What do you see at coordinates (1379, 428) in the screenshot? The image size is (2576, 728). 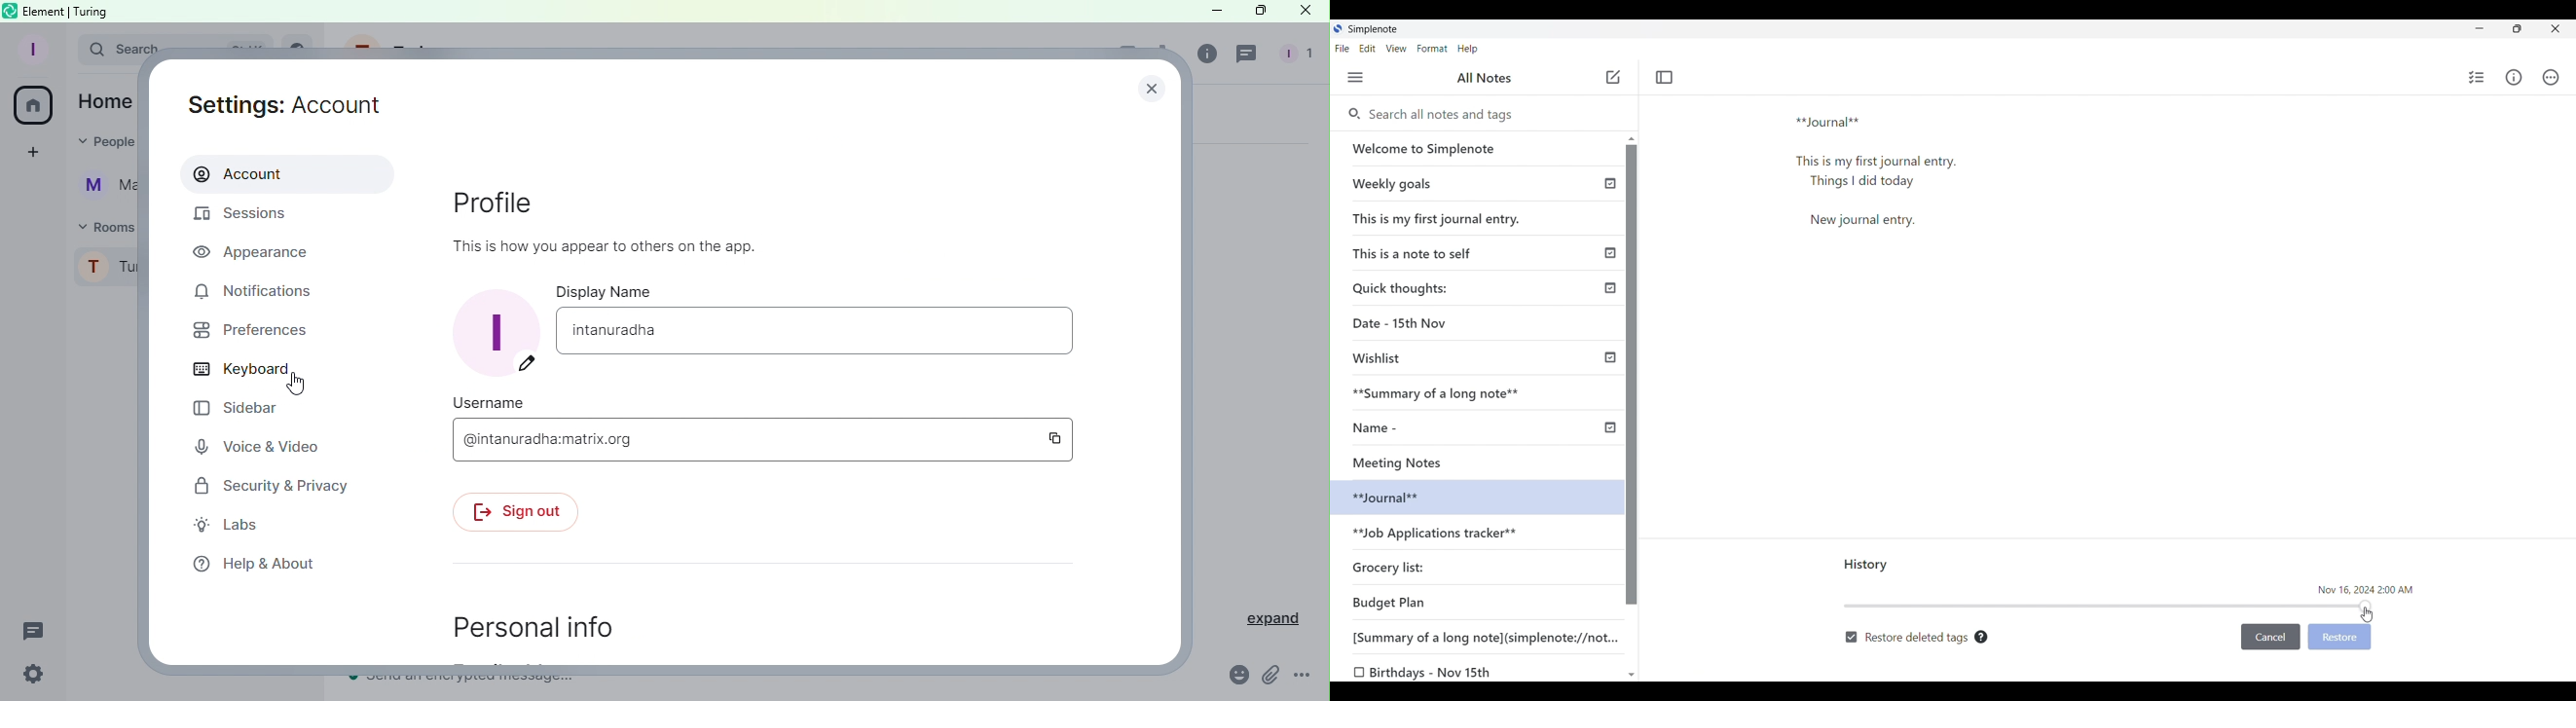 I see `Name -` at bounding box center [1379, 428].